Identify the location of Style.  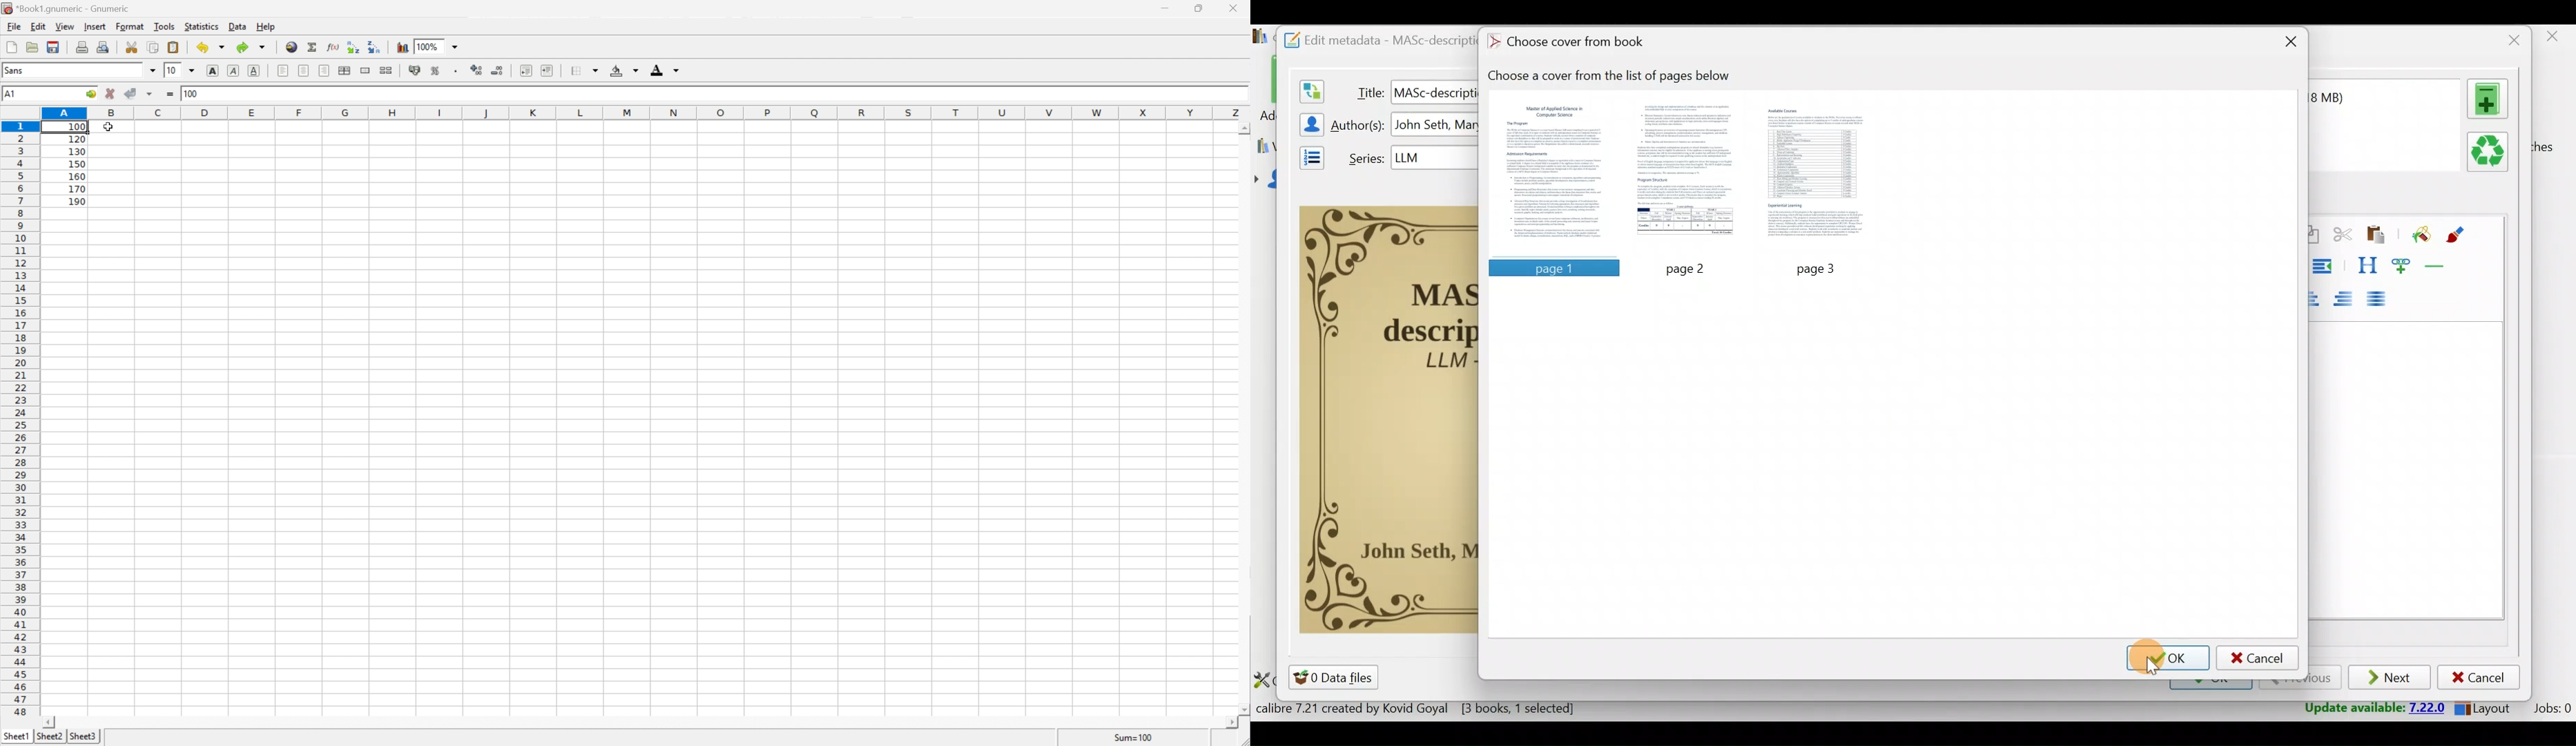
(2367, 265).